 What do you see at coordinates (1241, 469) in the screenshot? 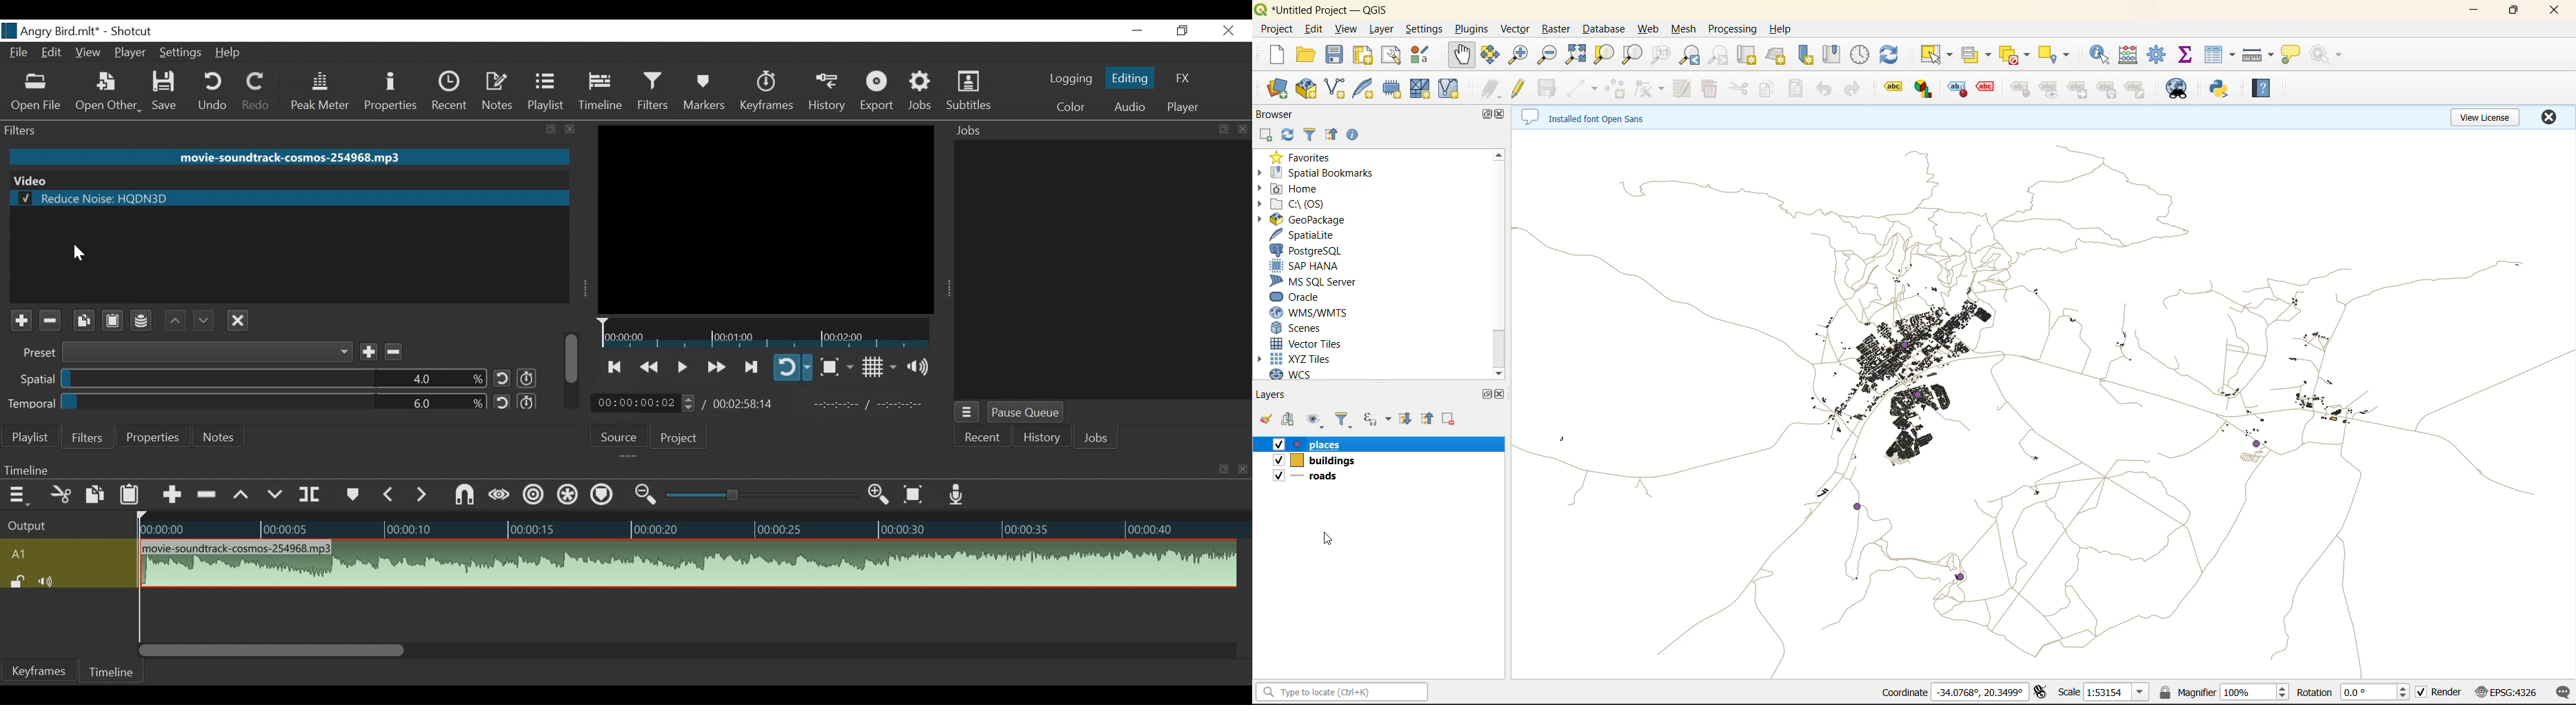
I see `close` at bounding box center [1241, 469].